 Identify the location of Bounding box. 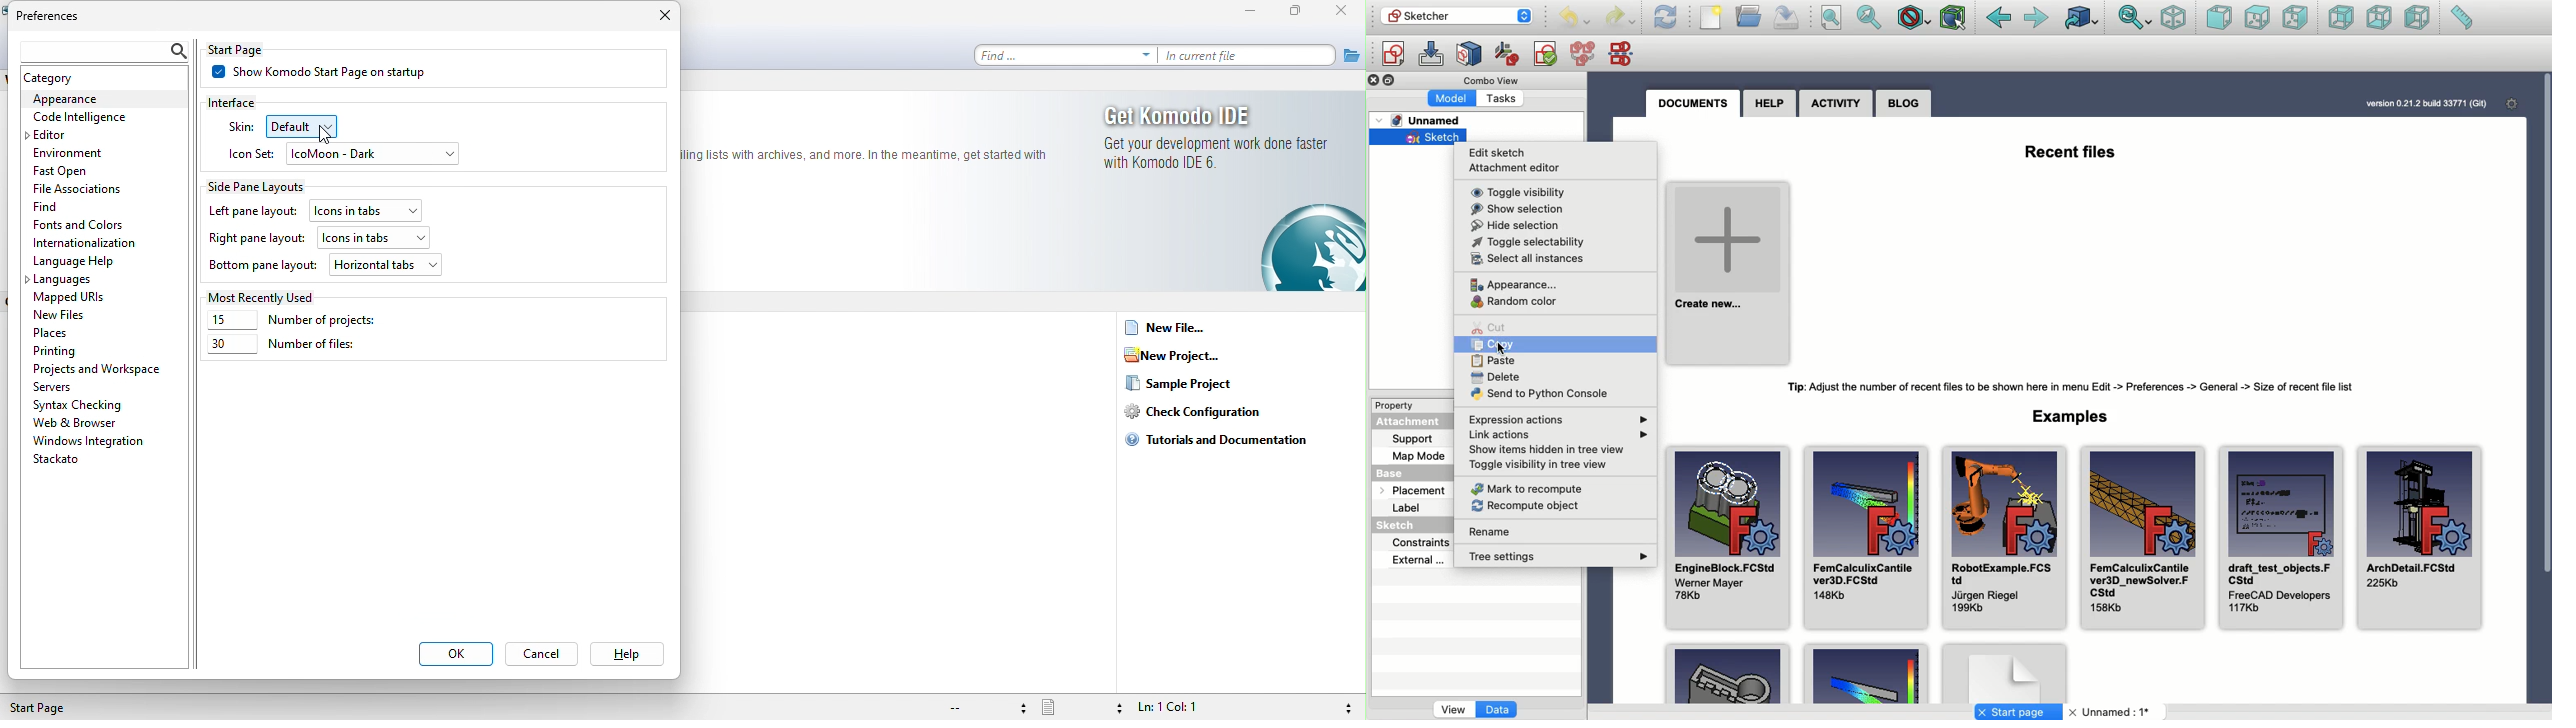
(1954, 19).